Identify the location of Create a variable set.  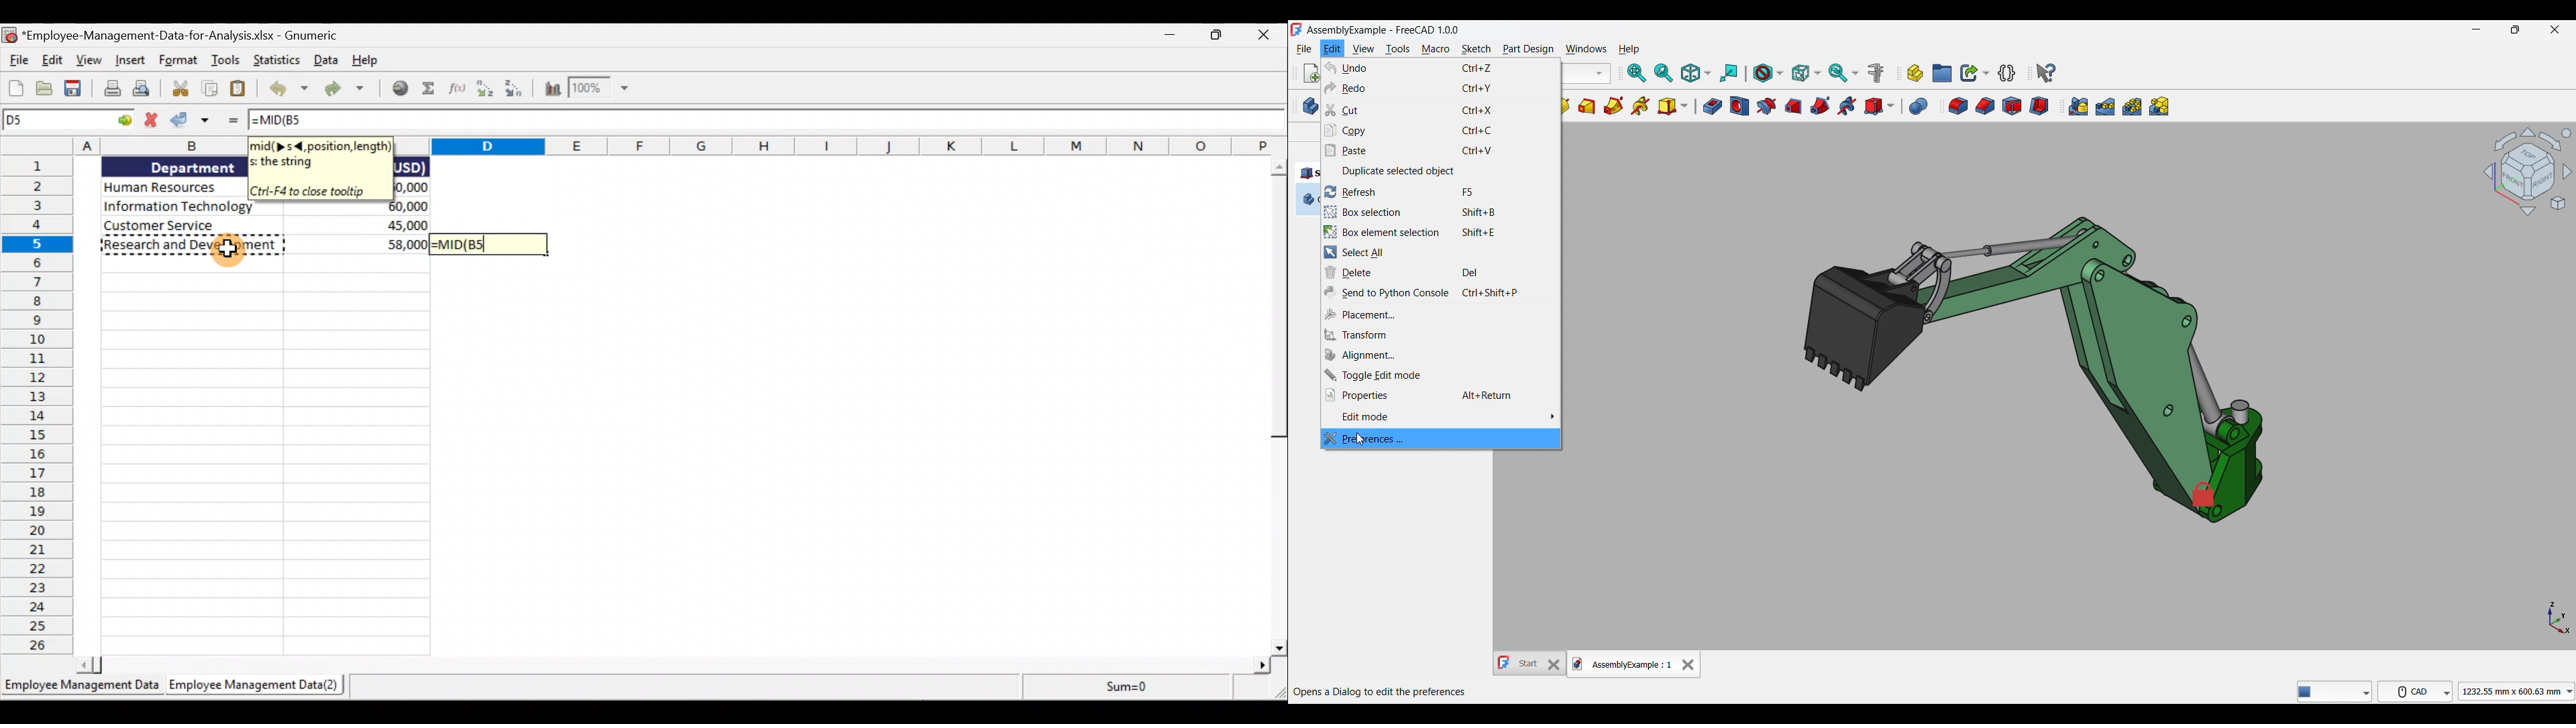
(2007, 72).